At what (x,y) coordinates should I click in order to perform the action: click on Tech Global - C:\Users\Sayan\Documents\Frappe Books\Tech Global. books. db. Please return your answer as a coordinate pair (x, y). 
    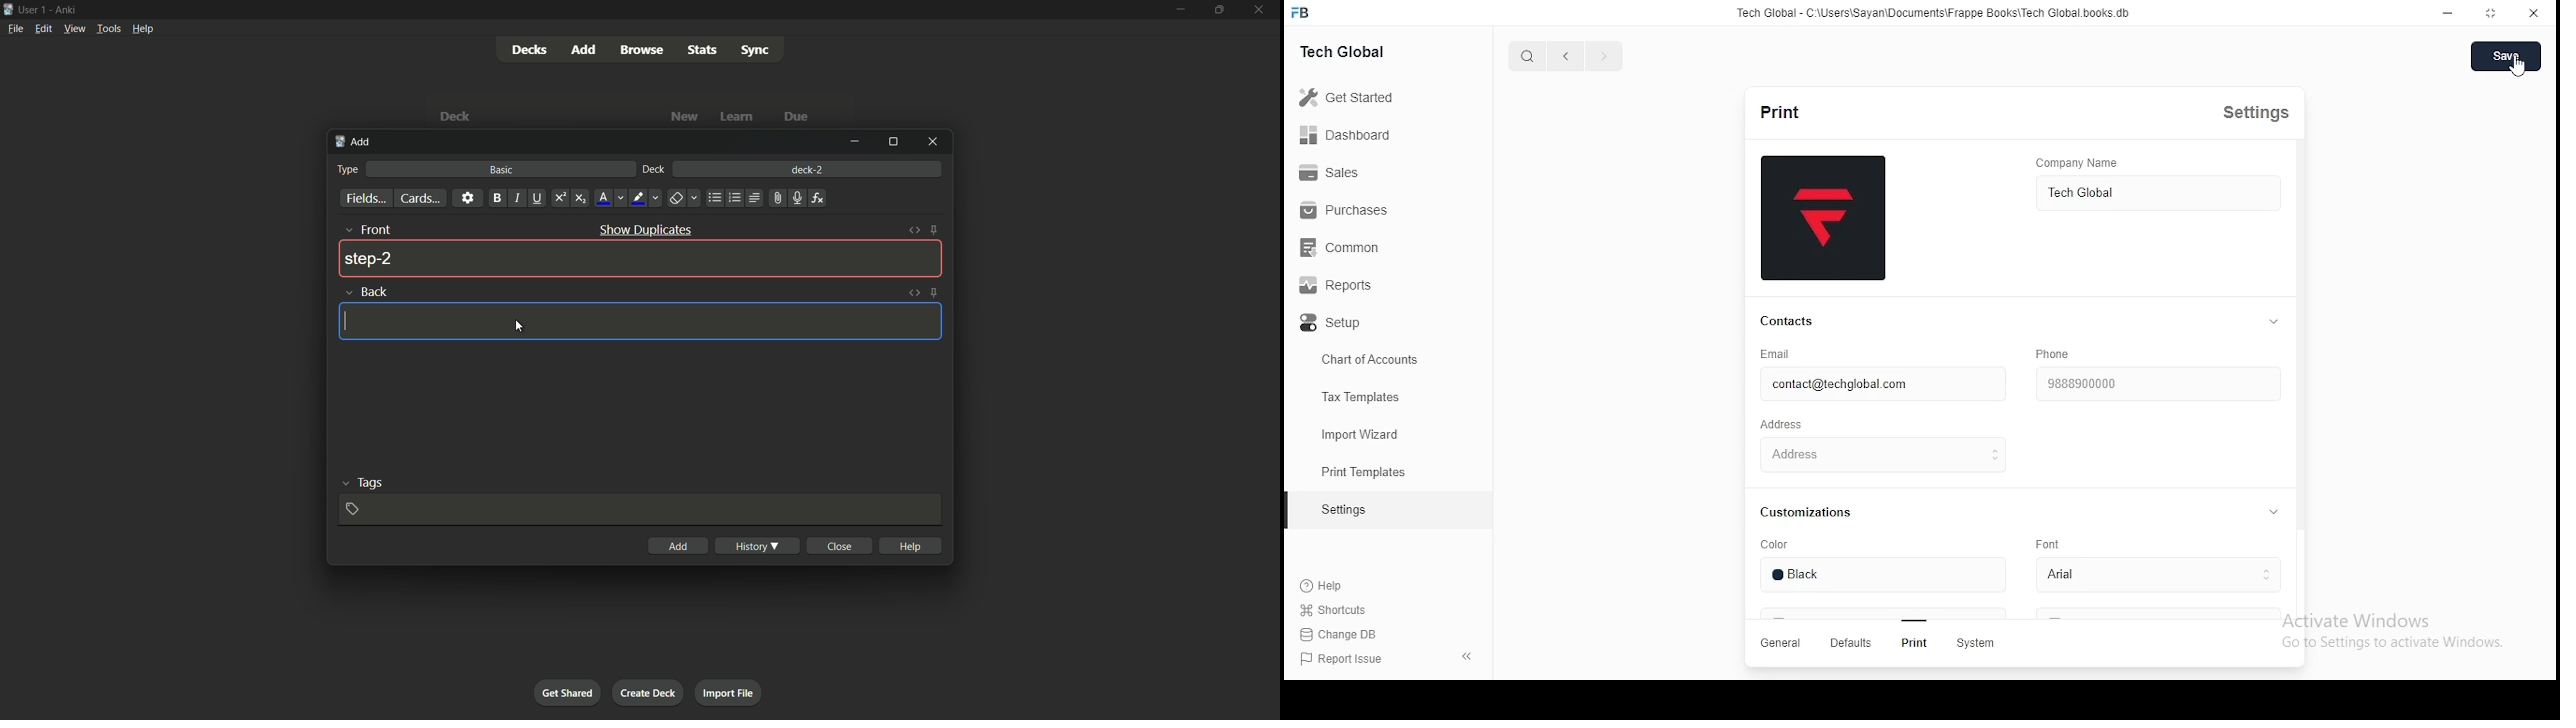
    Looking at the image, I should click on (1933, 16).